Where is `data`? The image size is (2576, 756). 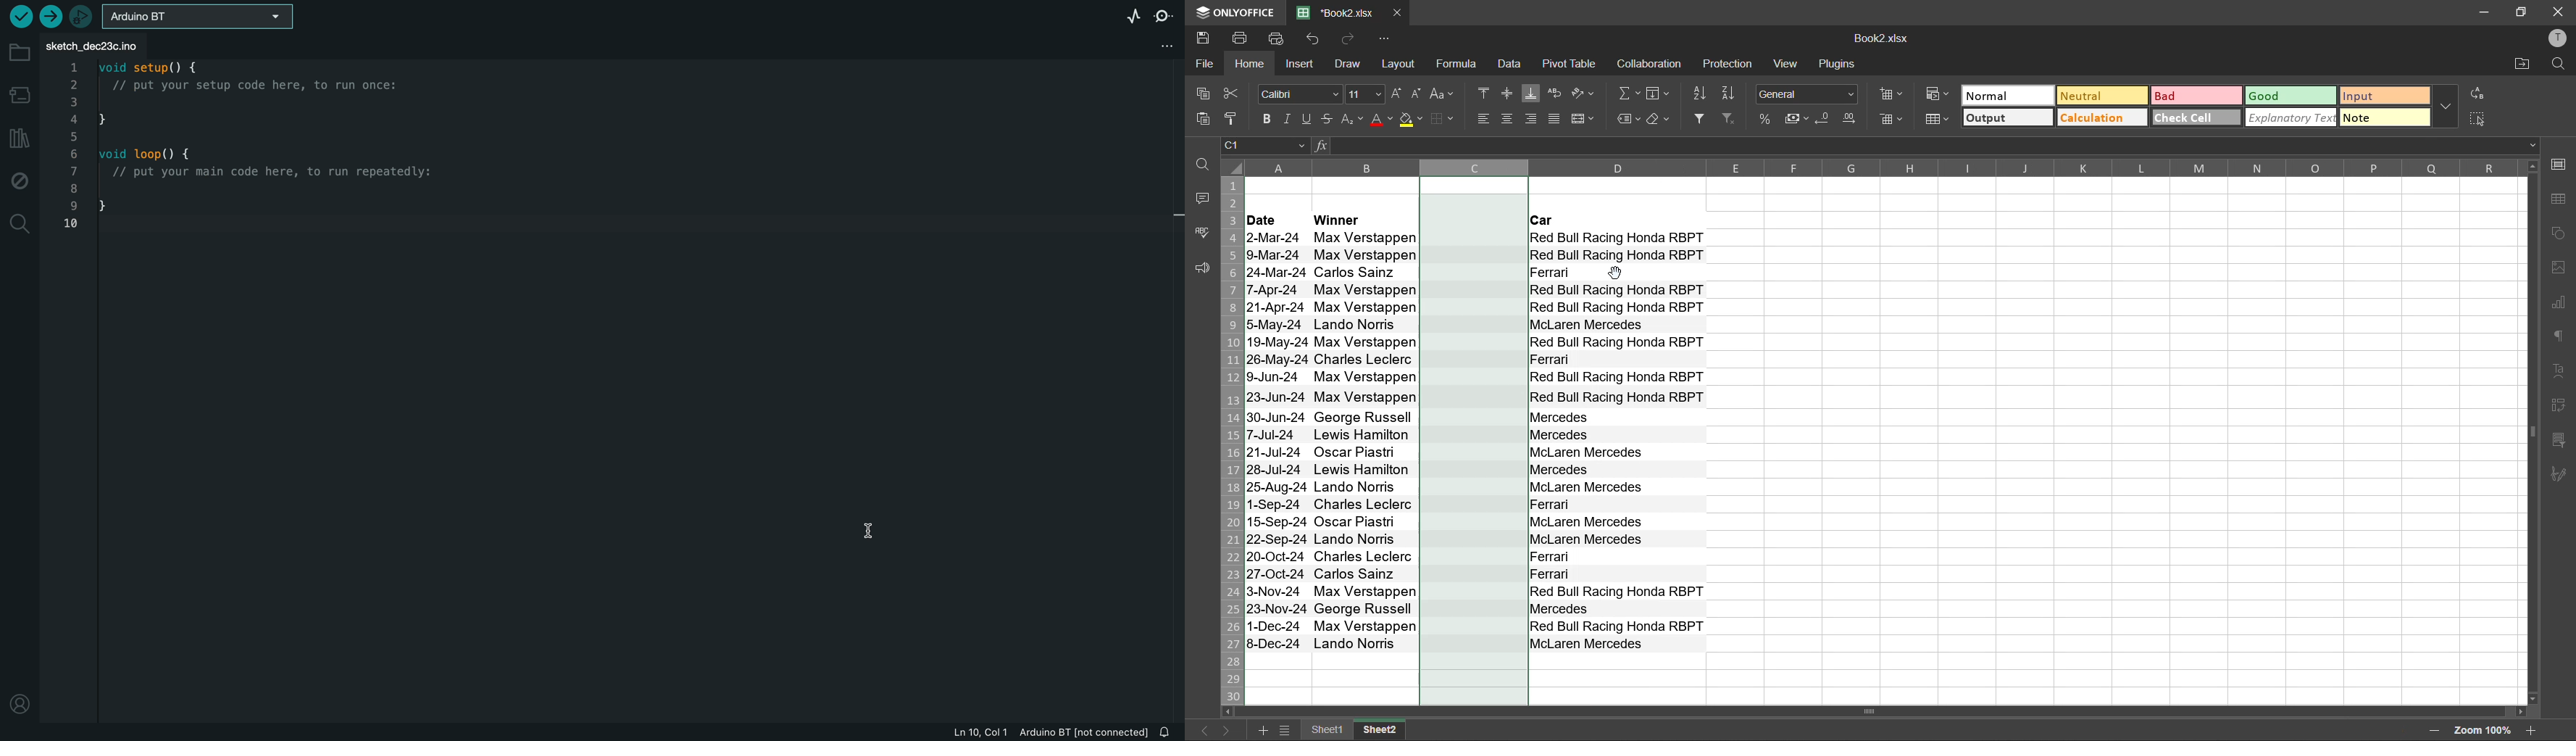
data is located at coordinates (1514, 66).